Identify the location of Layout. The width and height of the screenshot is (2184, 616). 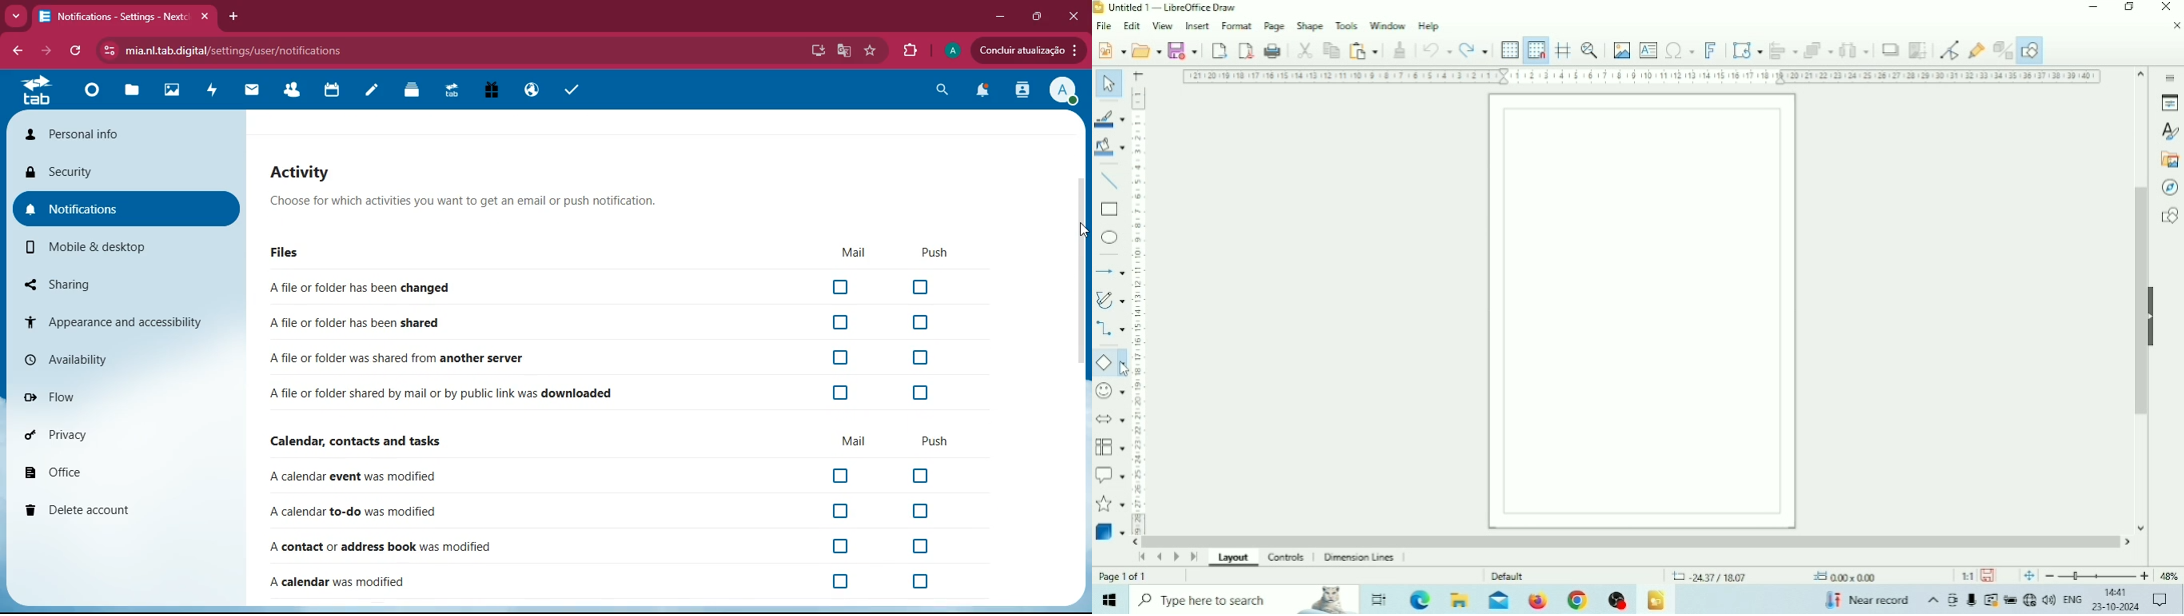
(1234, 560).